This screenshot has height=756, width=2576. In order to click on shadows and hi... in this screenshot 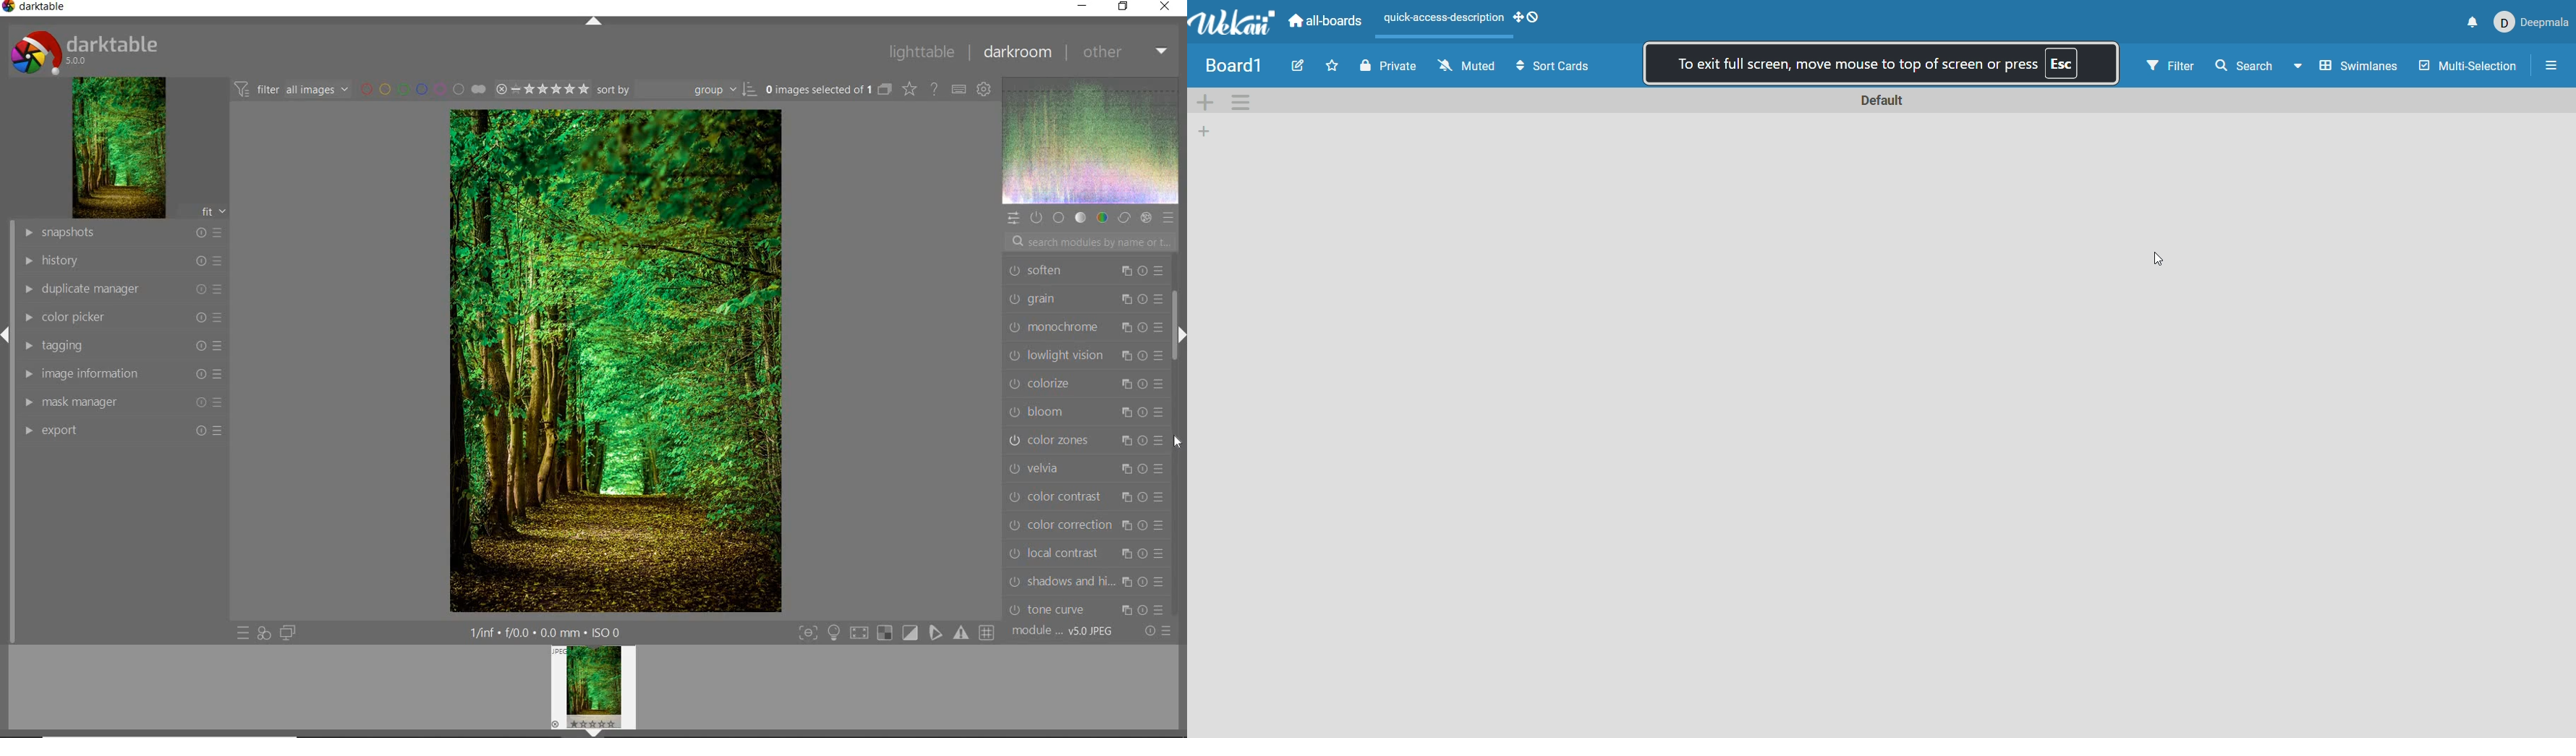, I will do `click(1086, 581)`.